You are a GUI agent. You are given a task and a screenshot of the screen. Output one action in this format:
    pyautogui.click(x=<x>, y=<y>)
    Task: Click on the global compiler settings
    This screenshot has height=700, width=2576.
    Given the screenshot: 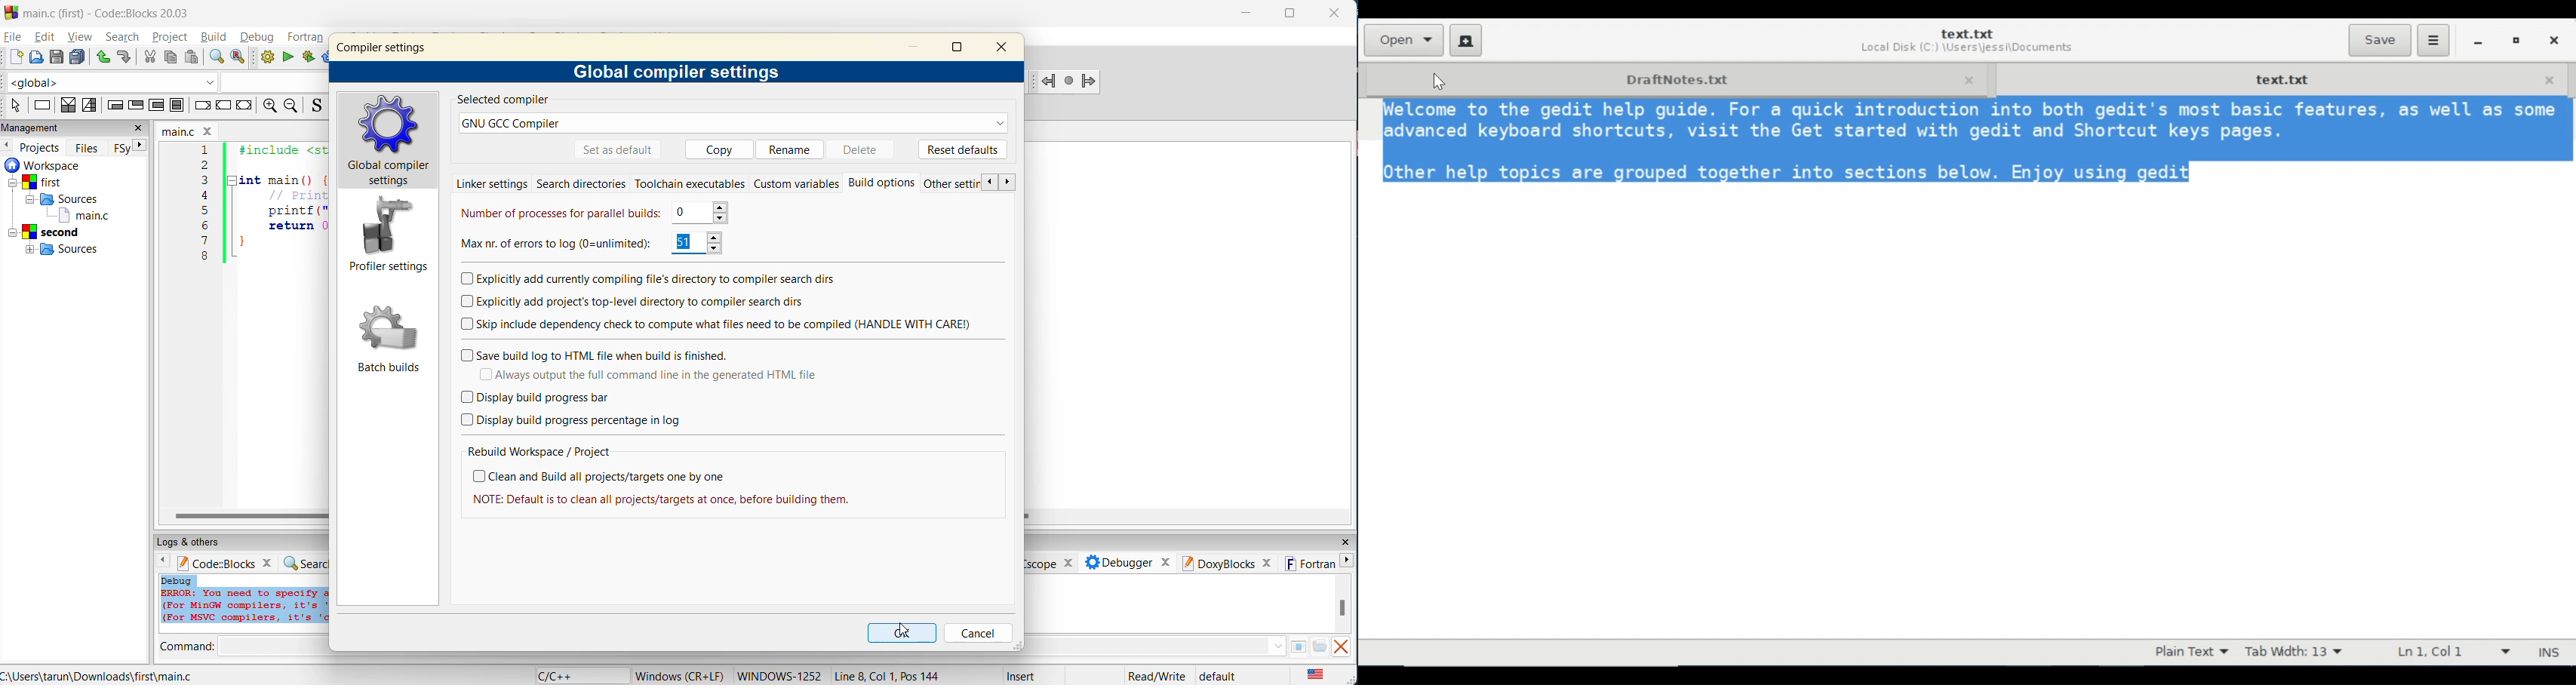 What is the action you would take?
    pyautogui.click(x=392, y=143)
    